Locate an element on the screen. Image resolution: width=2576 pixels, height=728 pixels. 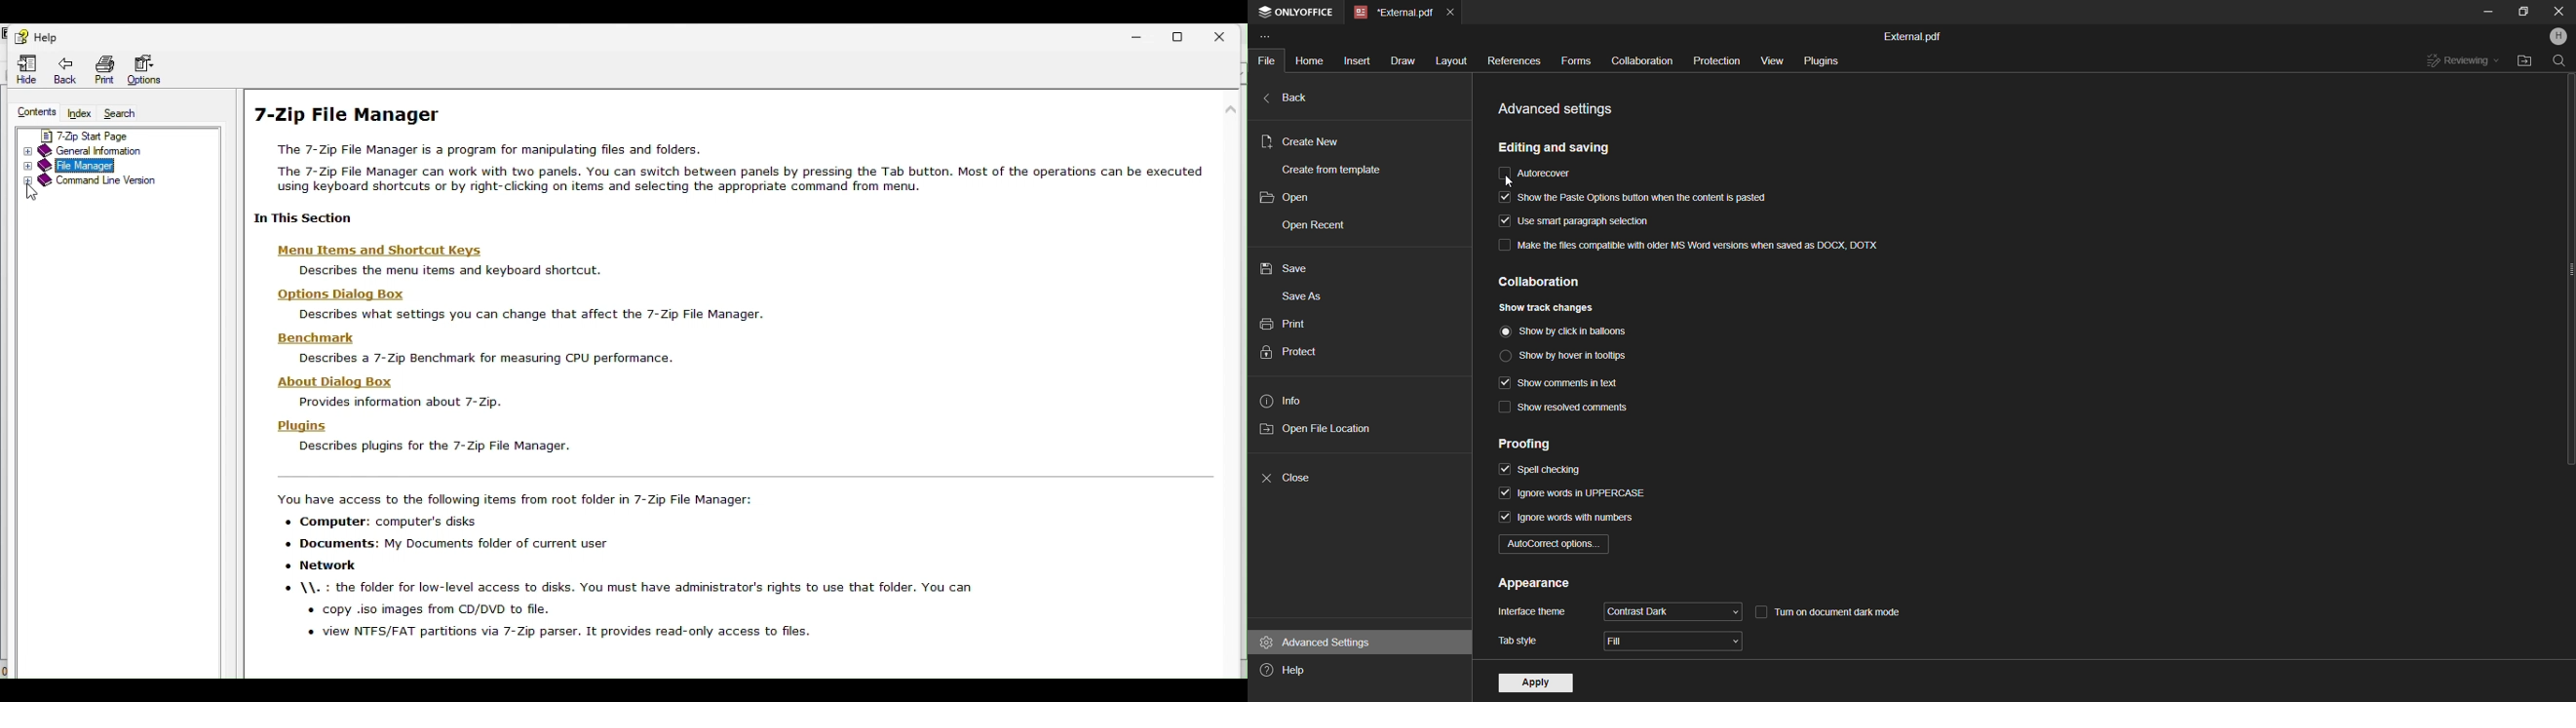
External.pdf(File name) is located at coordinates (1914, 35).